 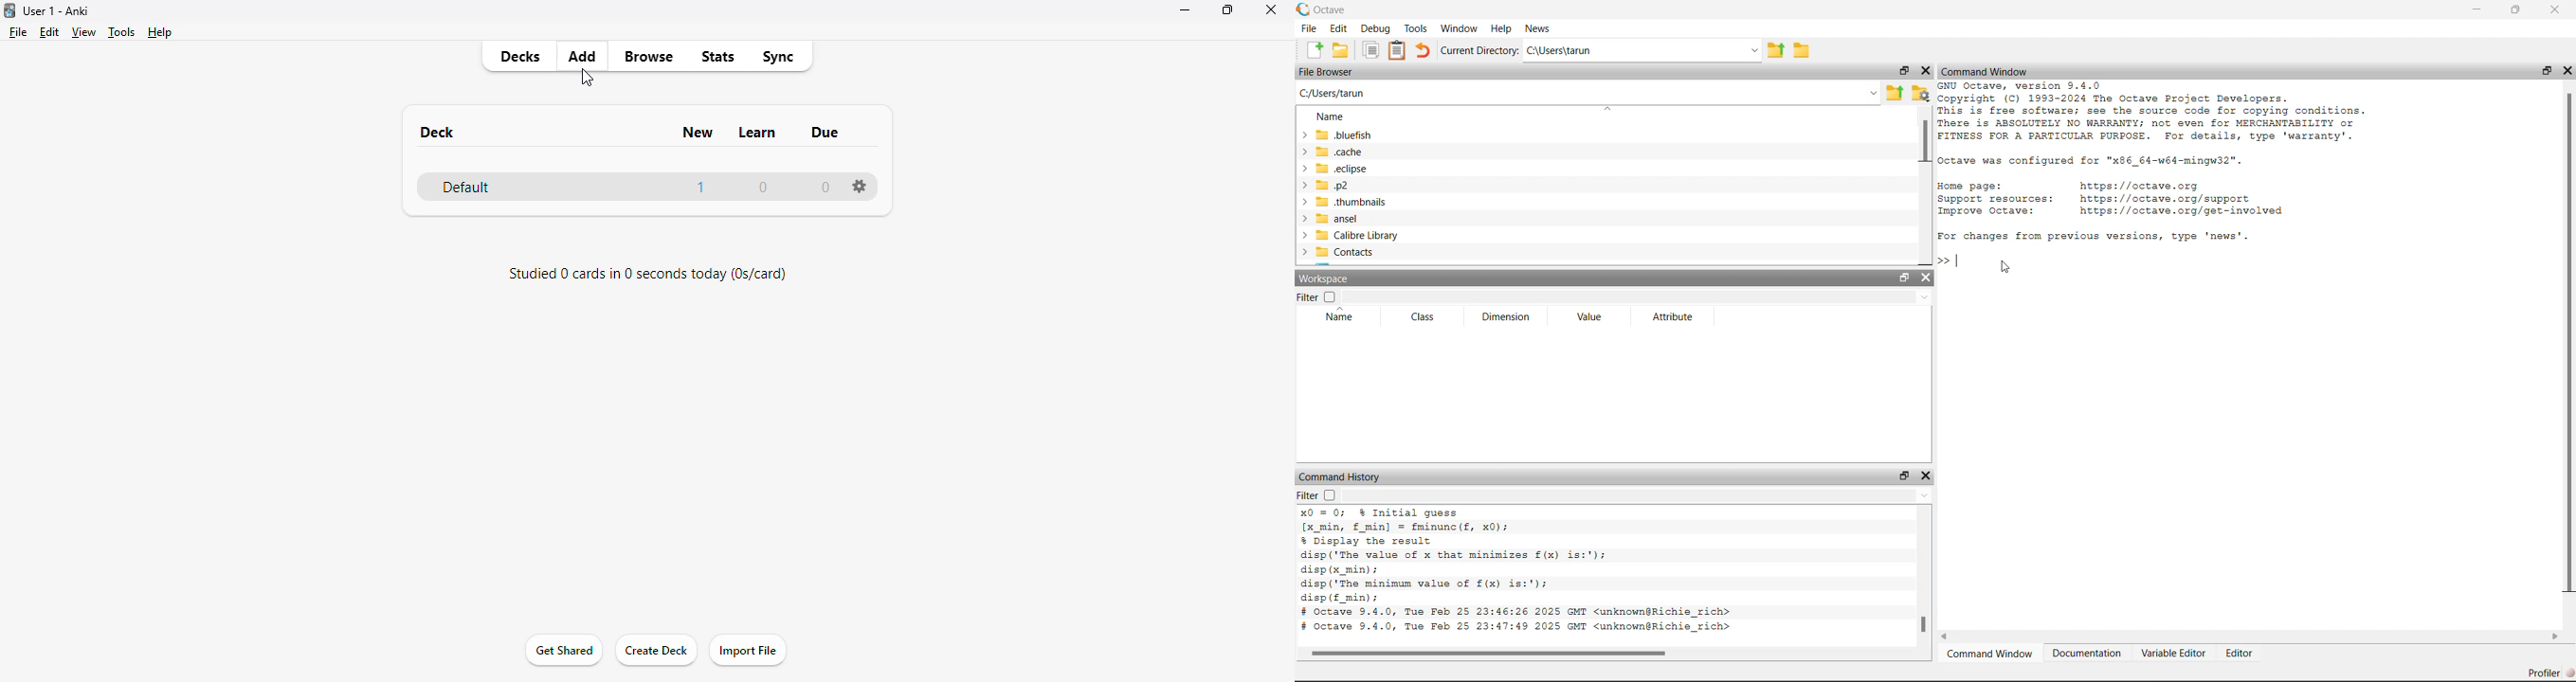 I want to click on Copy, so click(x=1371, y=51).